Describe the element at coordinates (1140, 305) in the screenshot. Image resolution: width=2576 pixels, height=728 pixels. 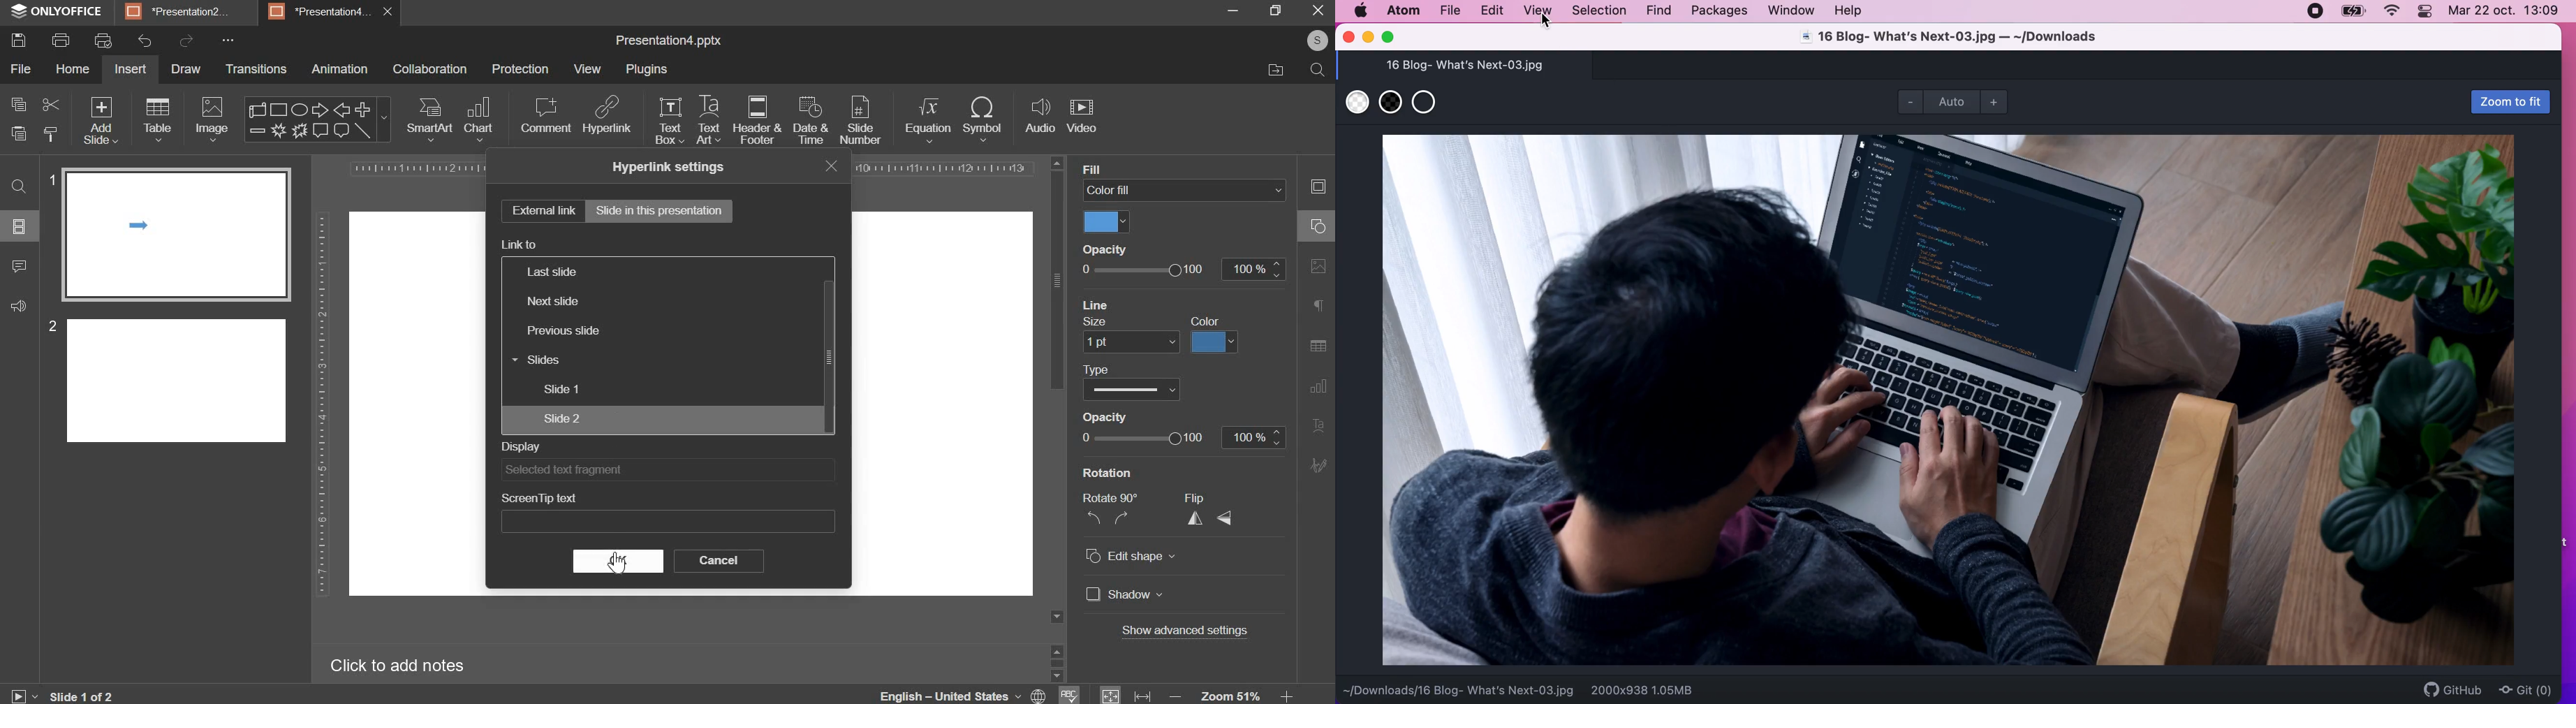
I see `` at that location.